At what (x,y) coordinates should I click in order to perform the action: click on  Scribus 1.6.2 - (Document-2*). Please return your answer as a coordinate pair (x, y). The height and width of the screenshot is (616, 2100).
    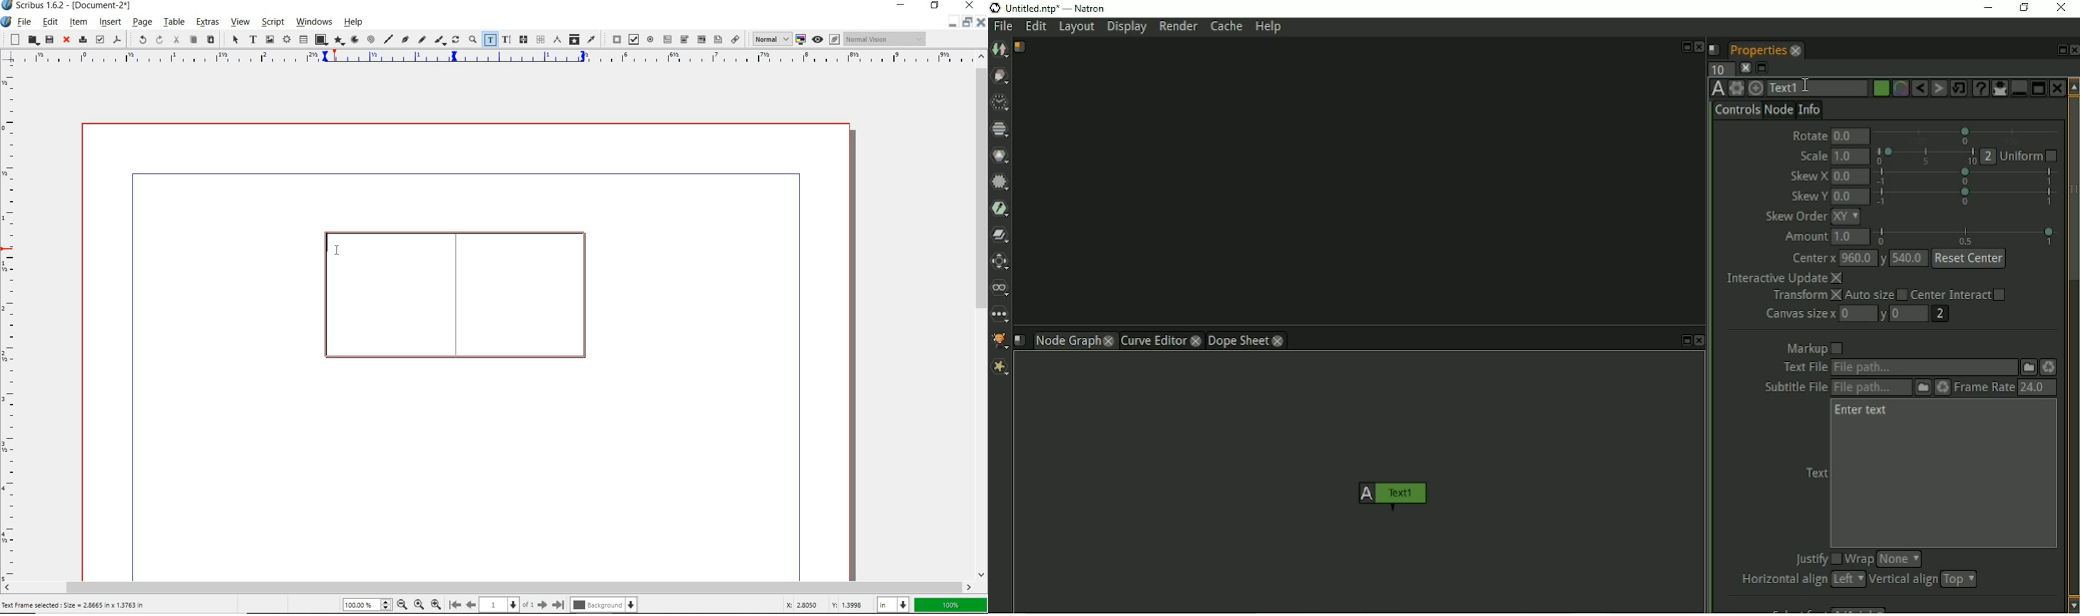
    Looking at the image, I should click on (74, 6).